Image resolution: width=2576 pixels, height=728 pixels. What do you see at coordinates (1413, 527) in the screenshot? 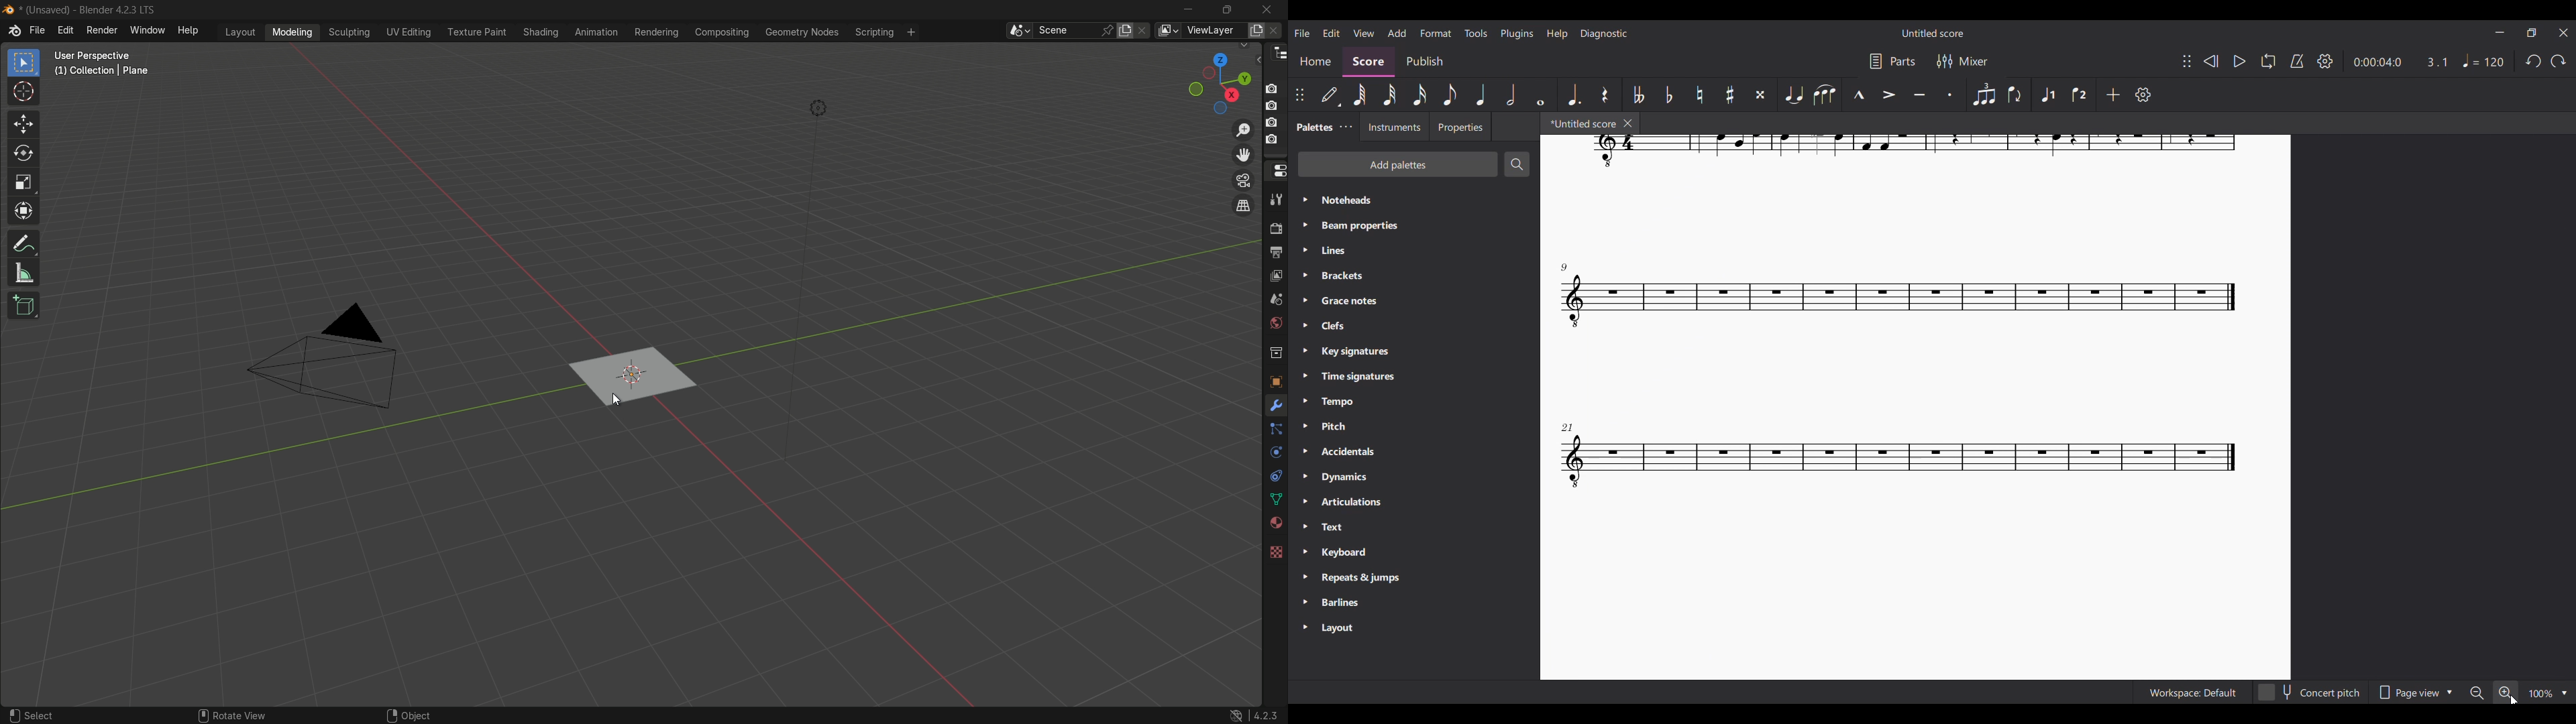
I see `Text` at bounding box center [1413, 527].